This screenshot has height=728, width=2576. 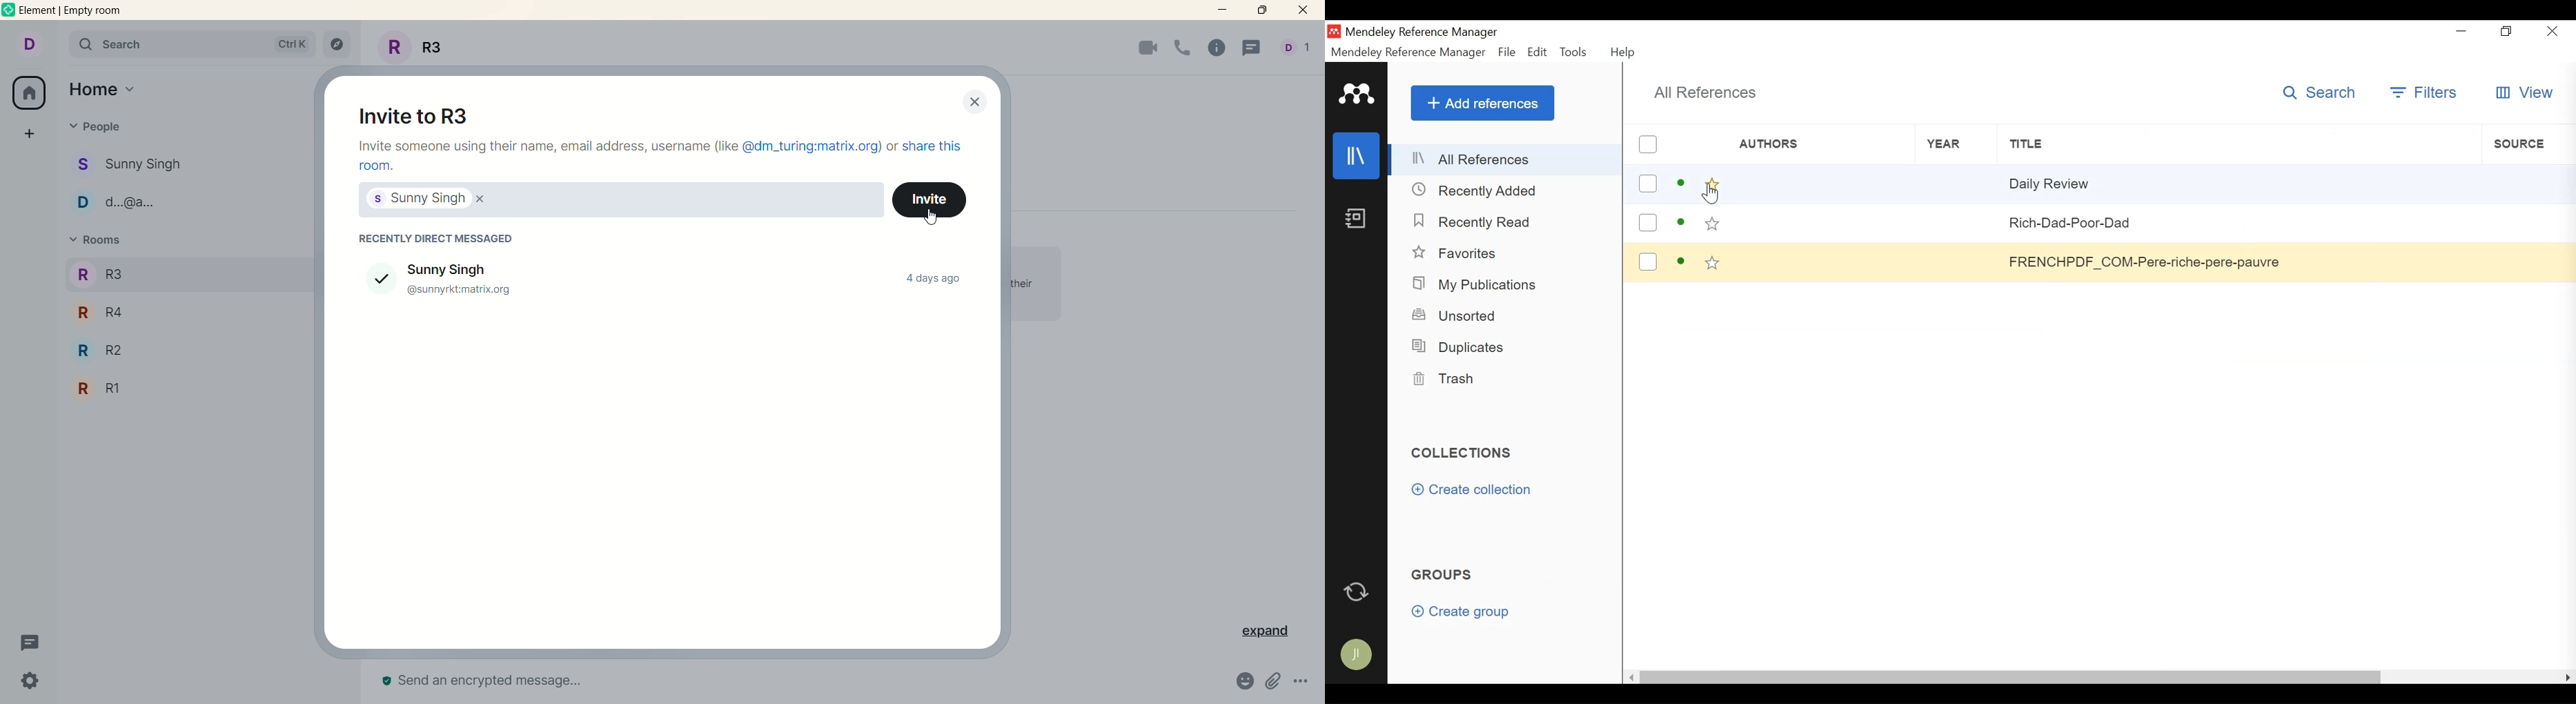 I want to click on Sync, so click(x=1358, y=591).